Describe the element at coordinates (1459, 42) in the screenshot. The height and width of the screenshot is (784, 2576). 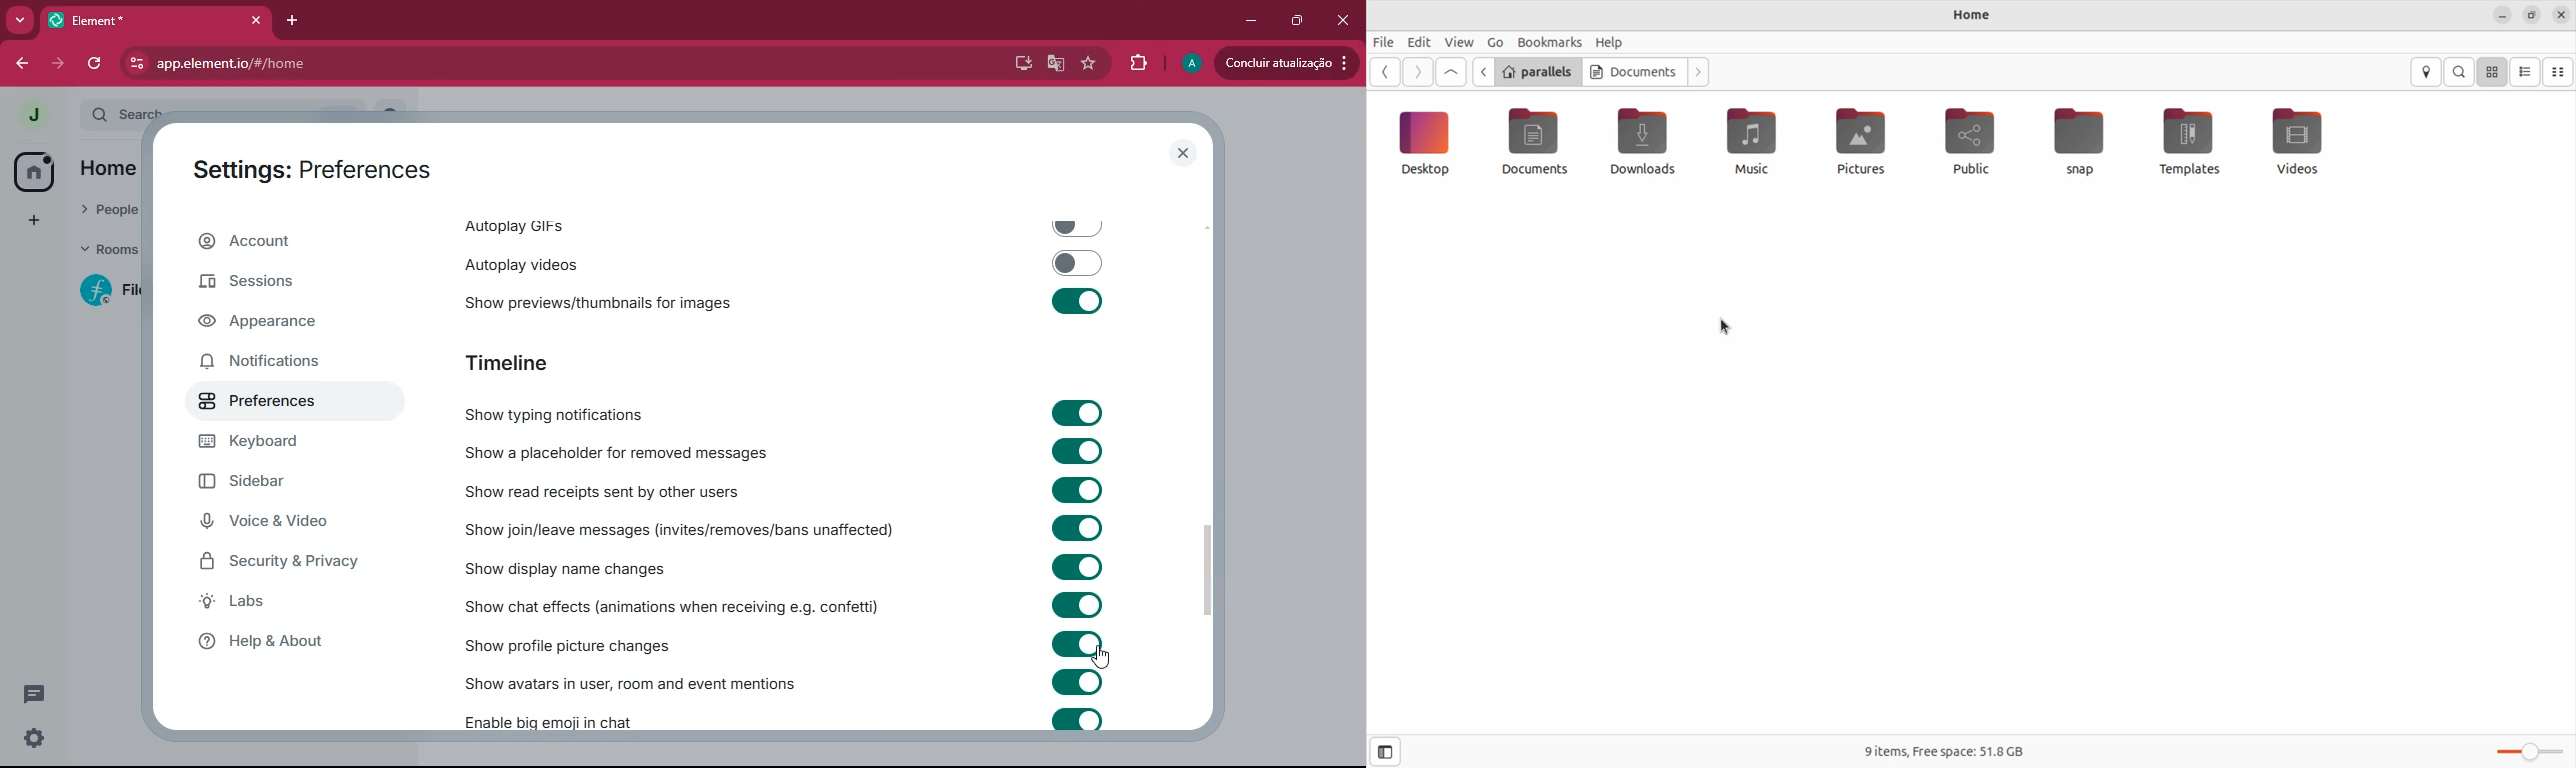
I see `view` at that location.